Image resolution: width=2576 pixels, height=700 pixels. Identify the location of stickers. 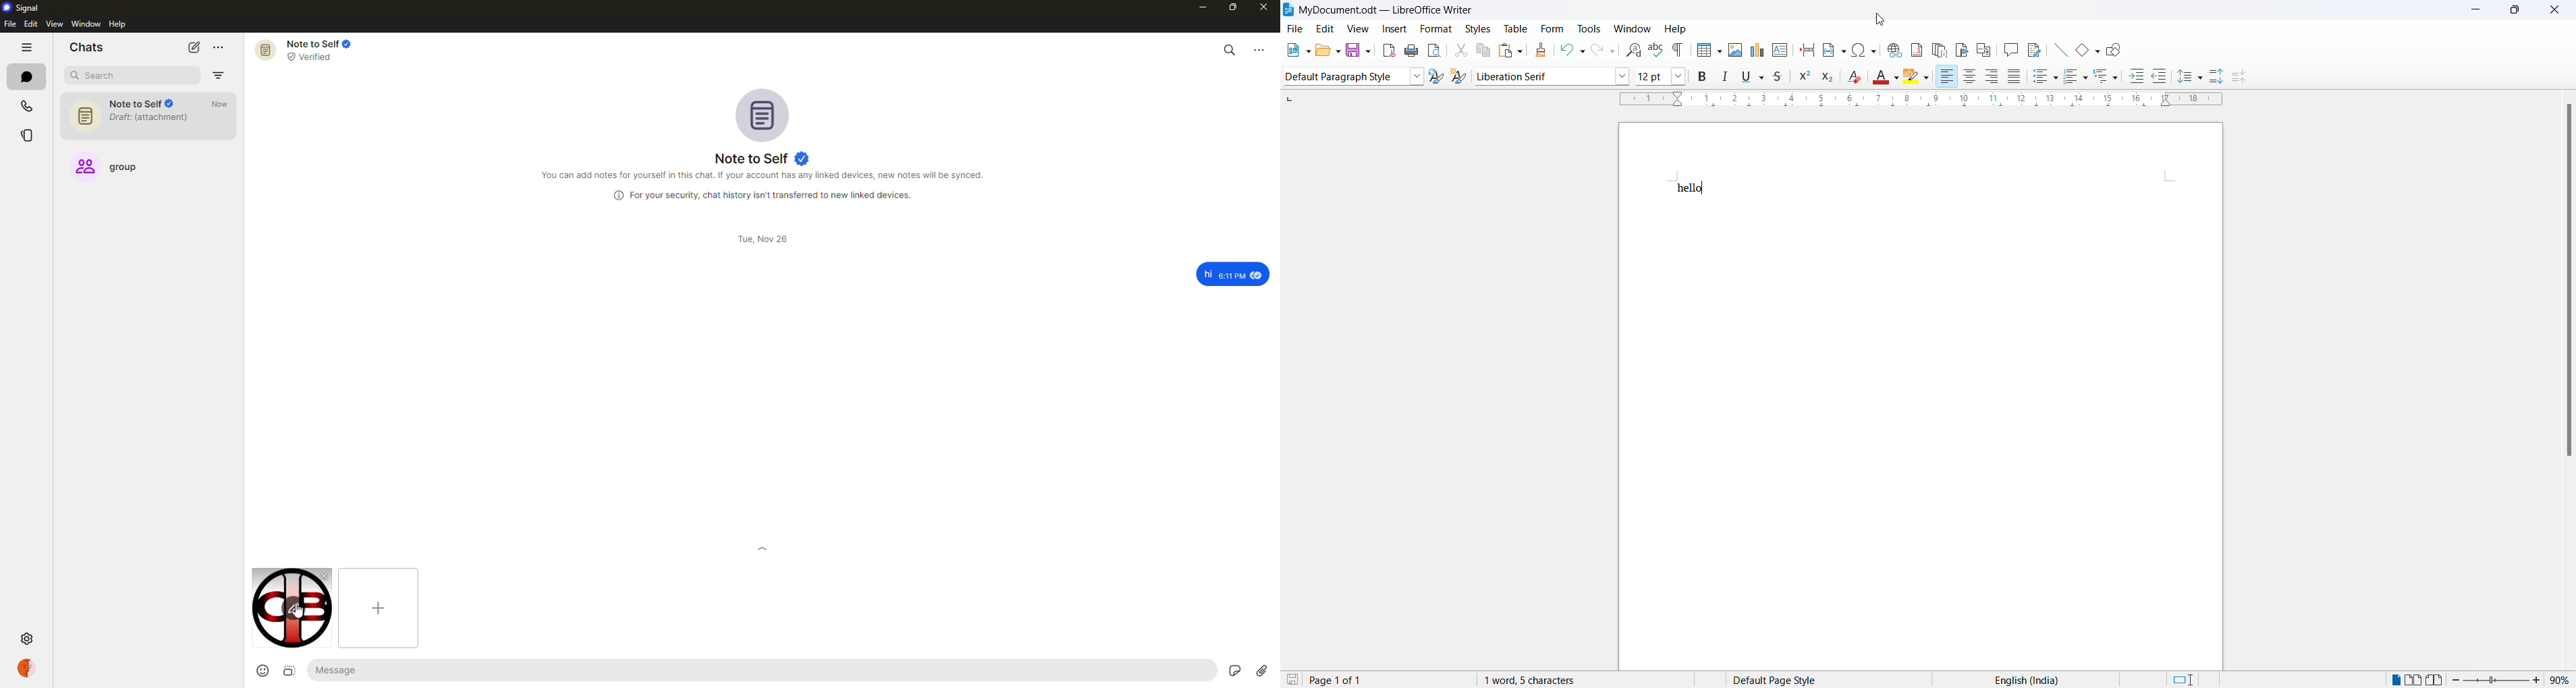
(1231, 669).